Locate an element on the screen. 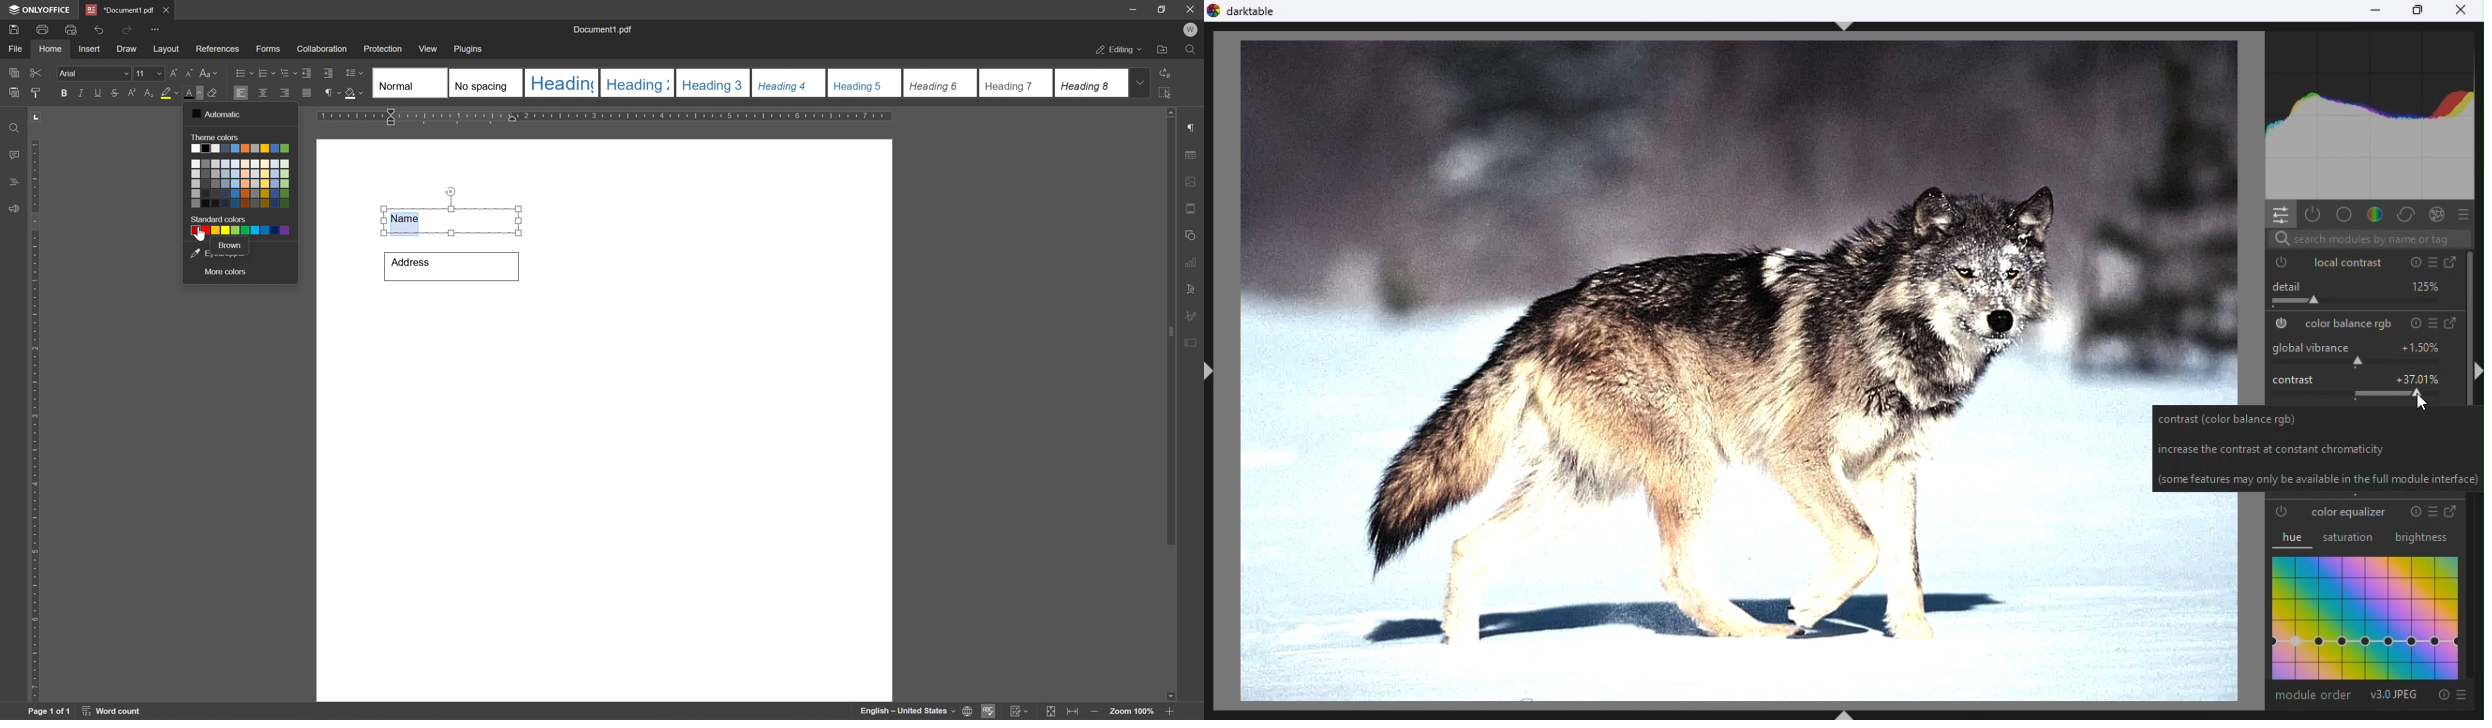 This screenshot has width=2492, height=728. image settings is located at coordinates (1192, 181).